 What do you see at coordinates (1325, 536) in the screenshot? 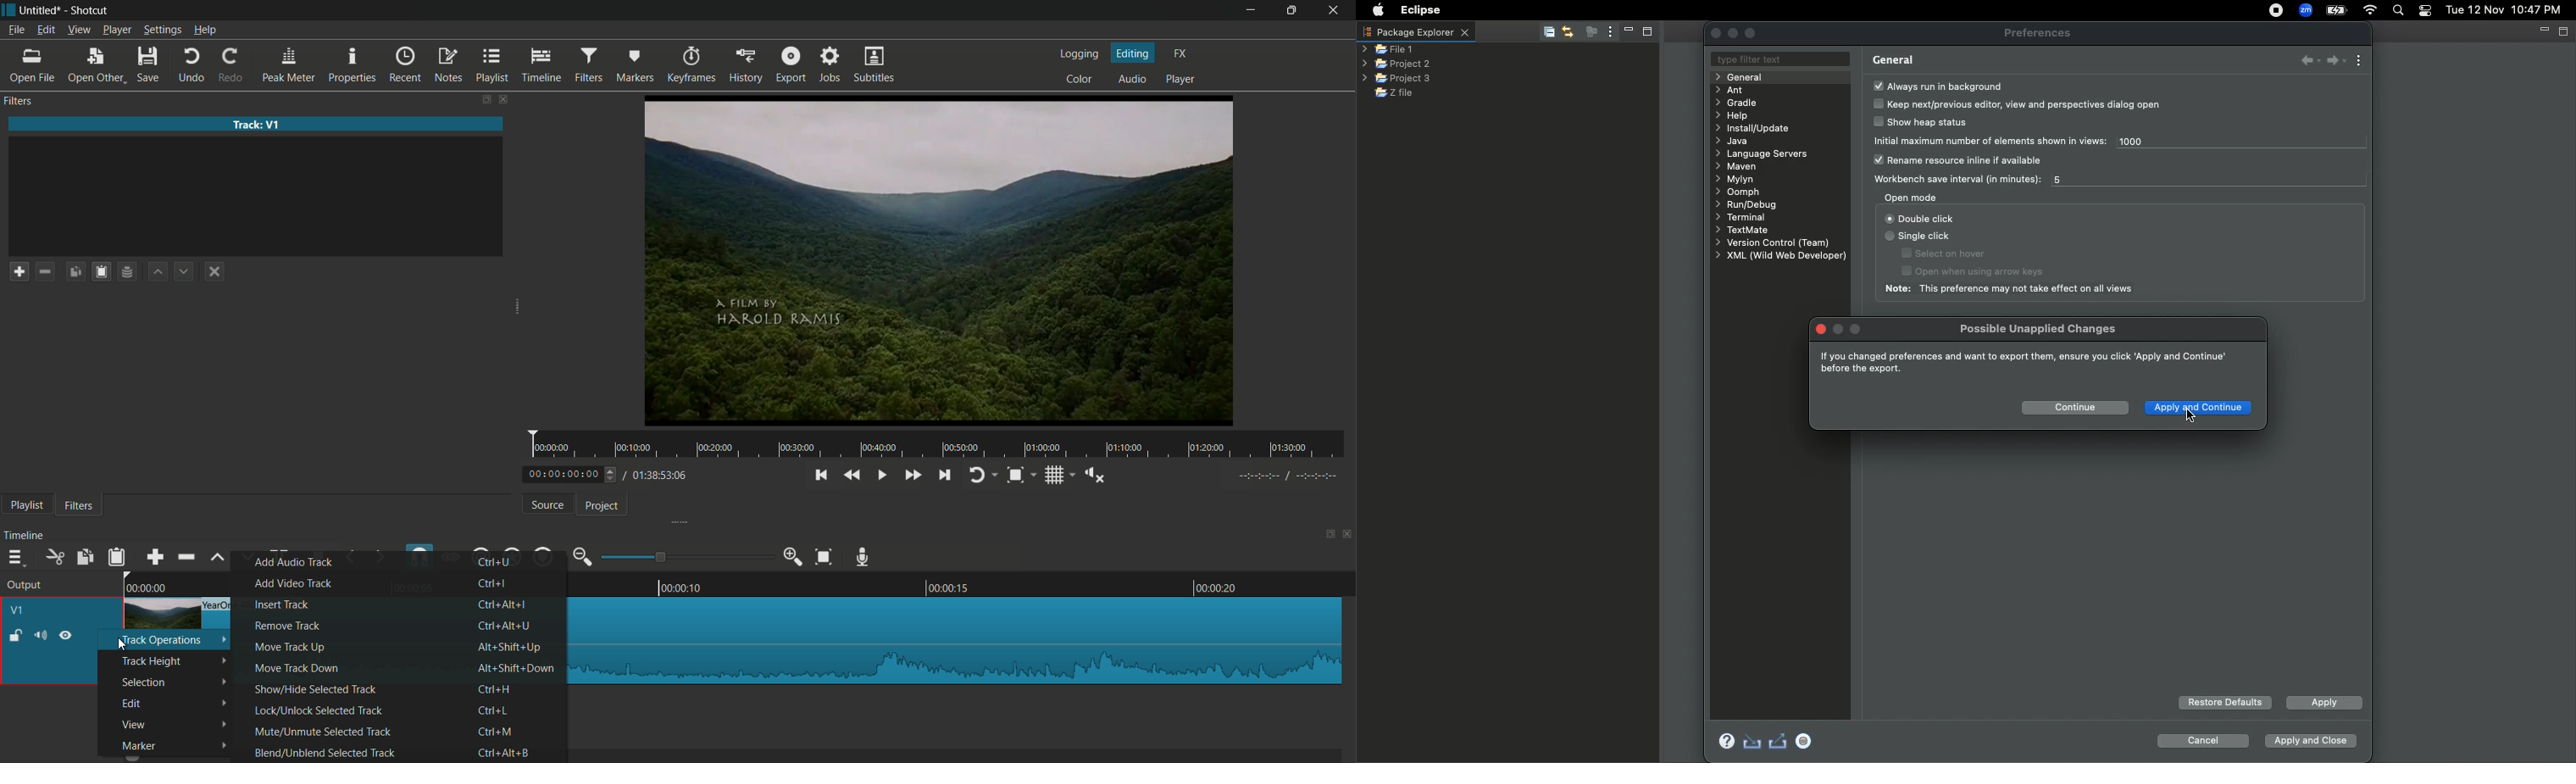
I see `change layout` at bounding box center [1325, 536].